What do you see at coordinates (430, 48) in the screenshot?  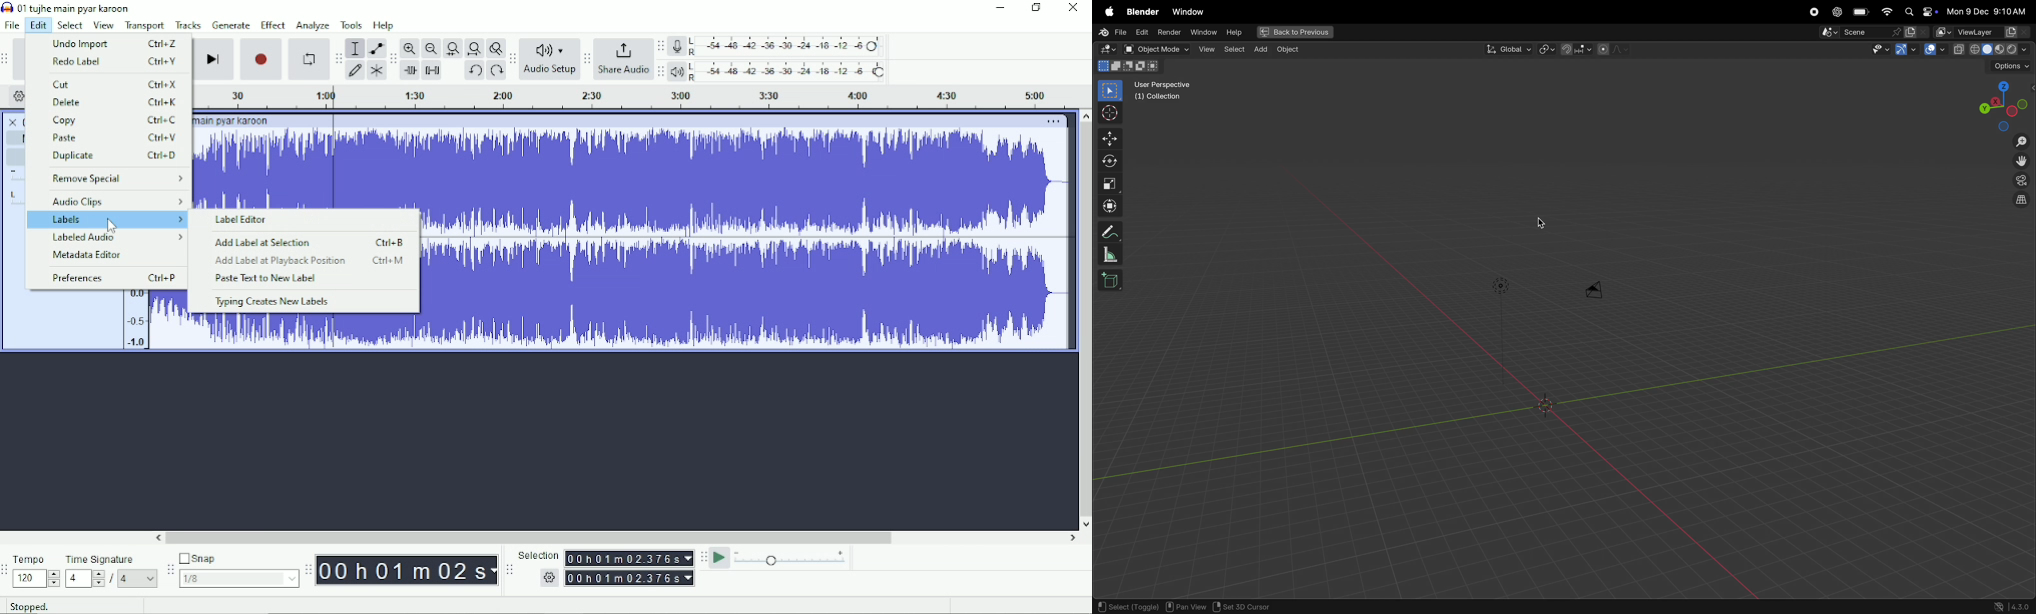 I see `Zoom Out` at bounding box center [430, 48].